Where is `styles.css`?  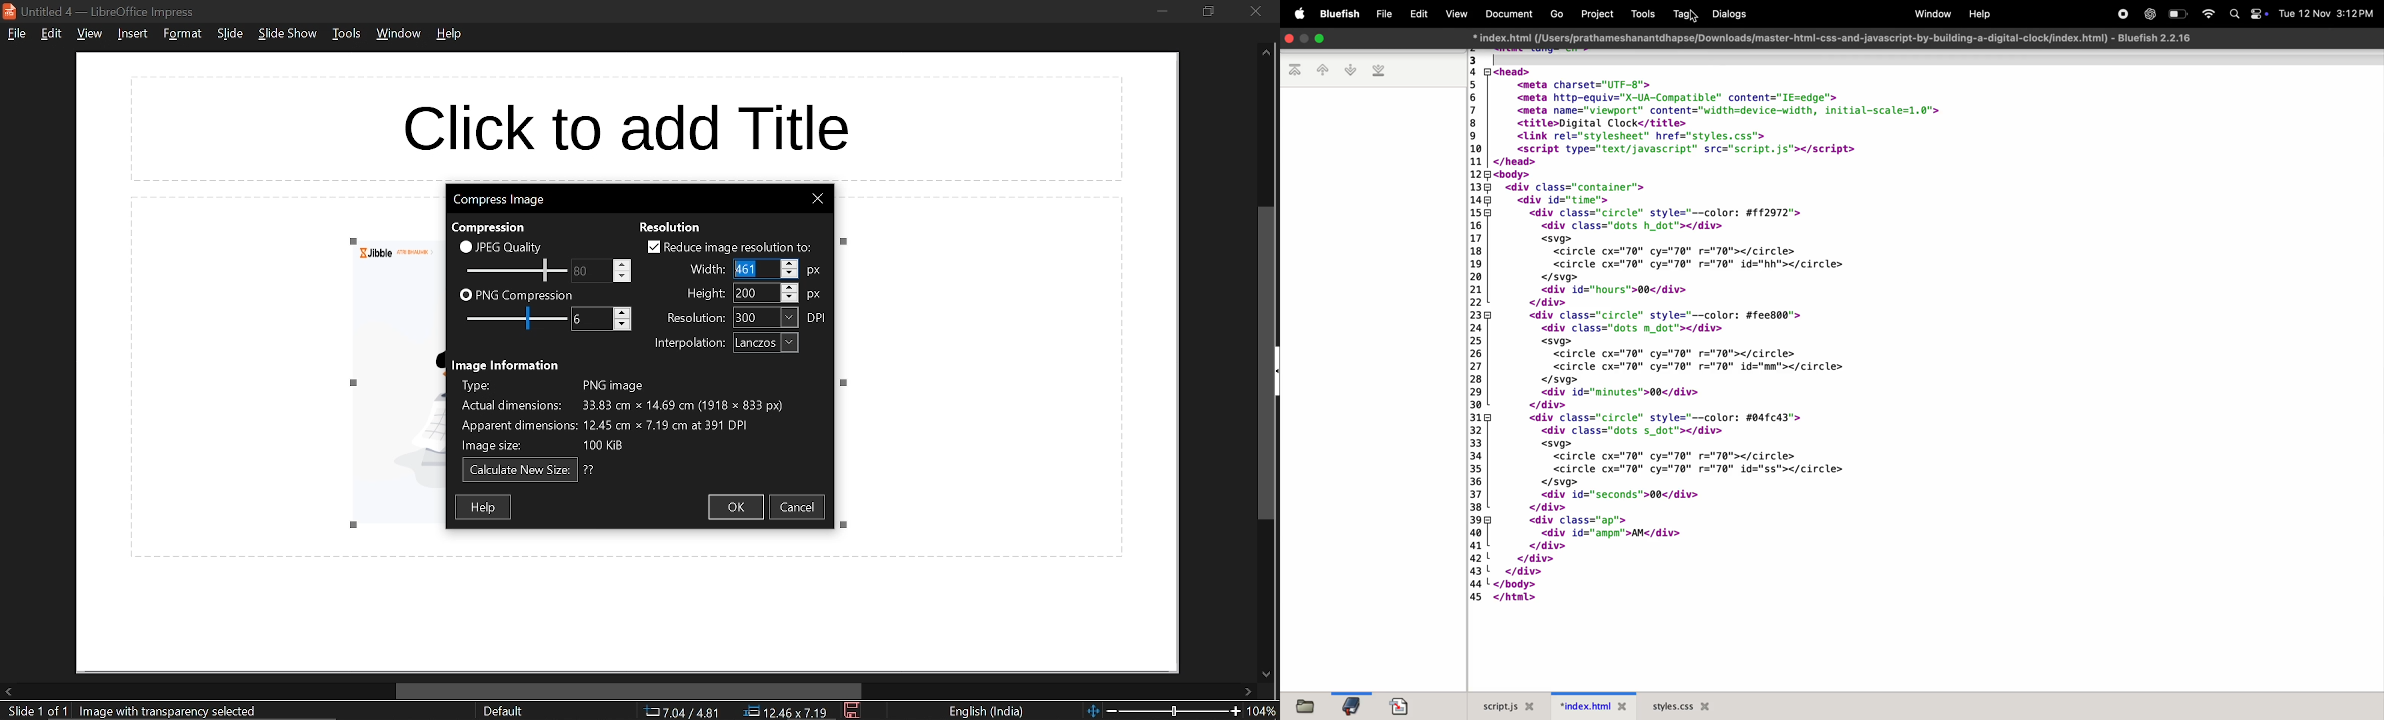 styles.css is located at coordinates (1681, 706).